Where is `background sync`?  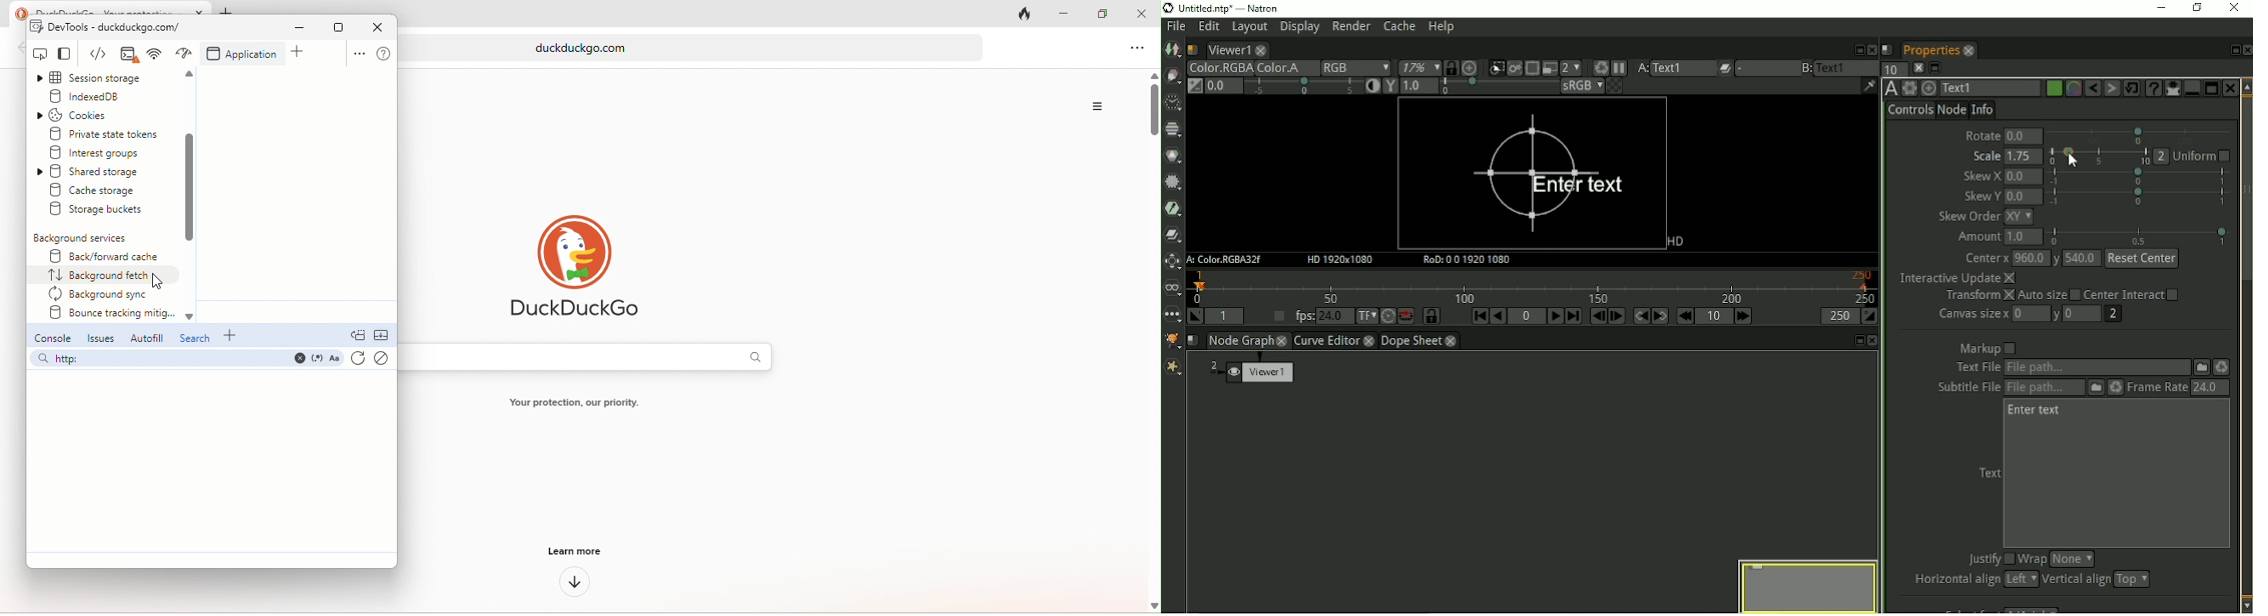 background sync is located at coordinates (102, 294).